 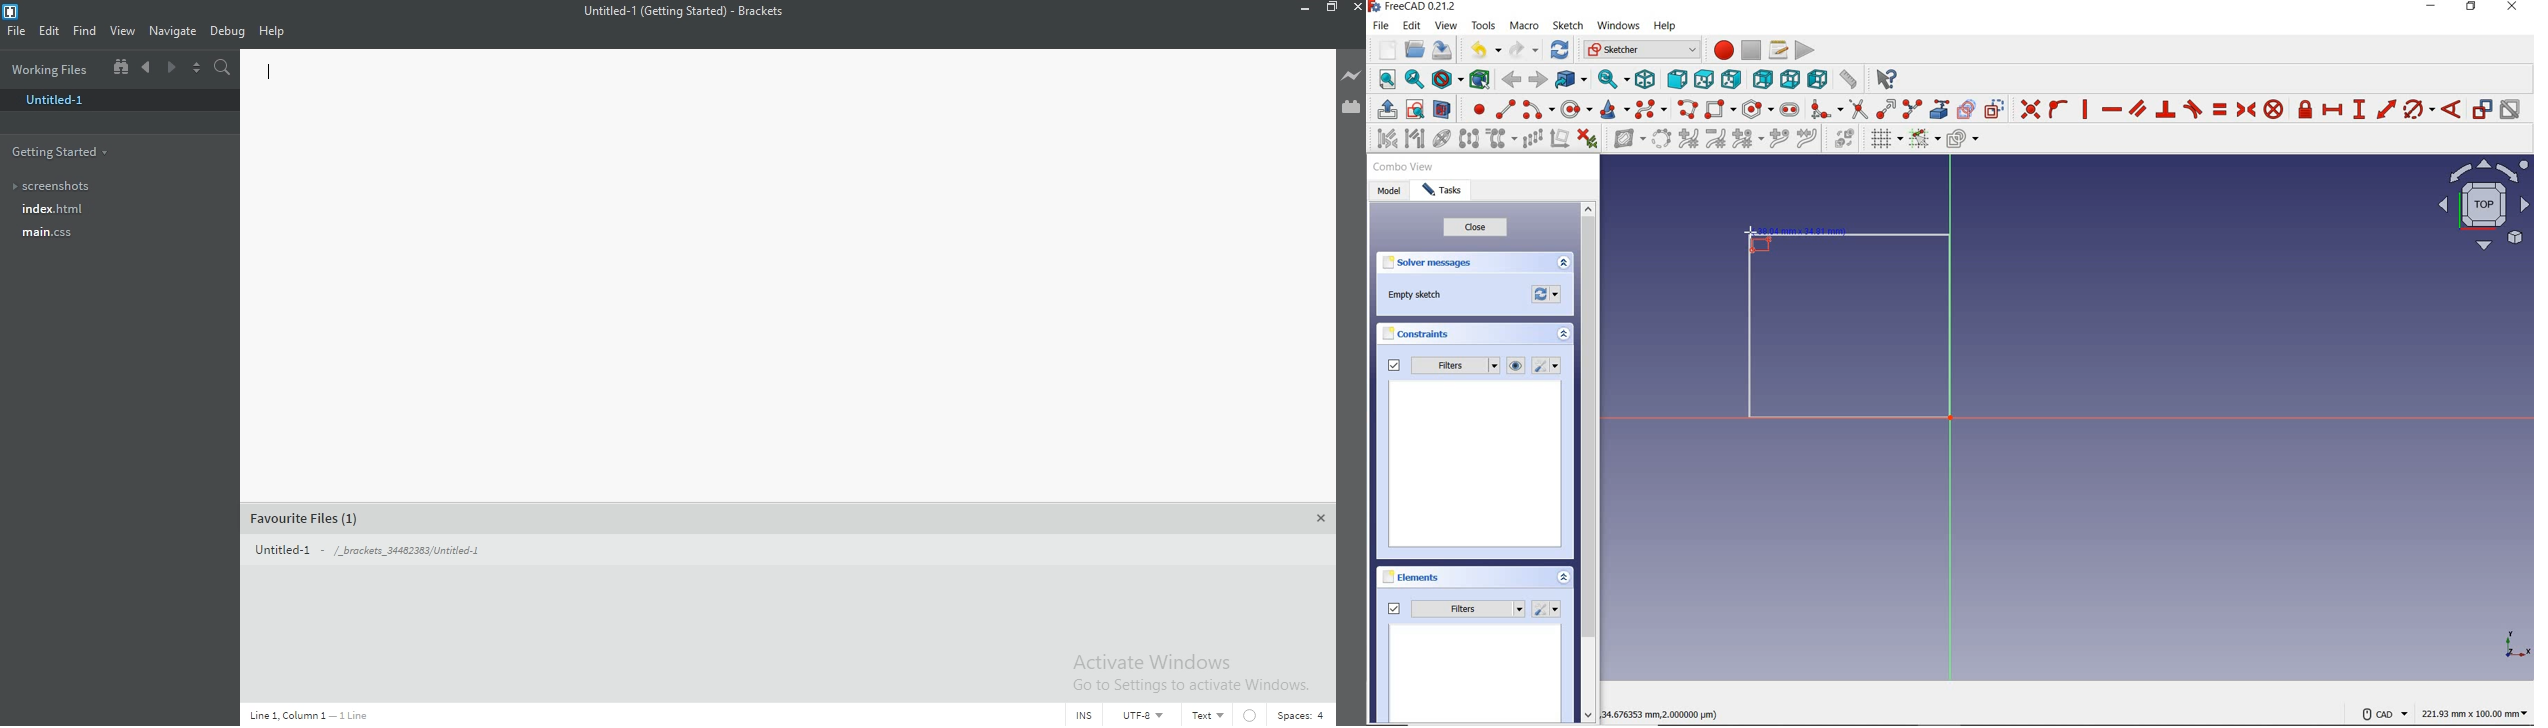 What do you see at coordinates (1331, 10) in the screenshot?
I see `Restore` at bounding box center [1331, 10].